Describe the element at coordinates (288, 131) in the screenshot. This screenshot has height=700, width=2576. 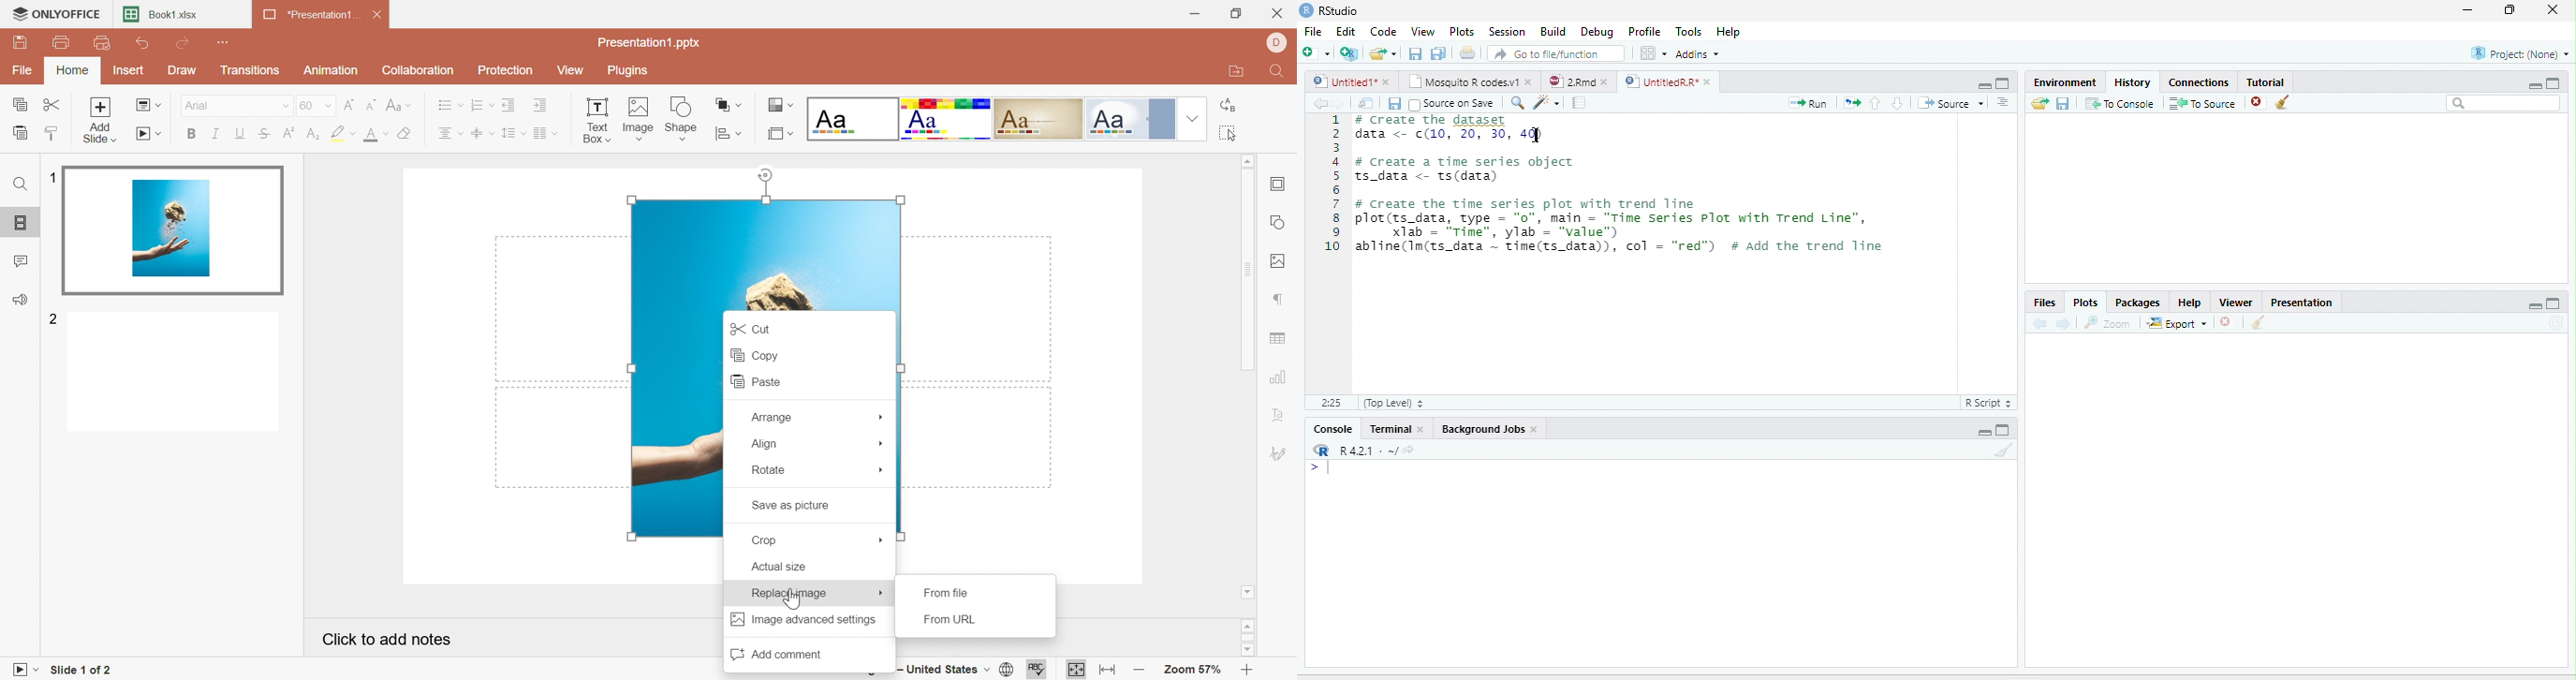
I see `Superscript` at that location.